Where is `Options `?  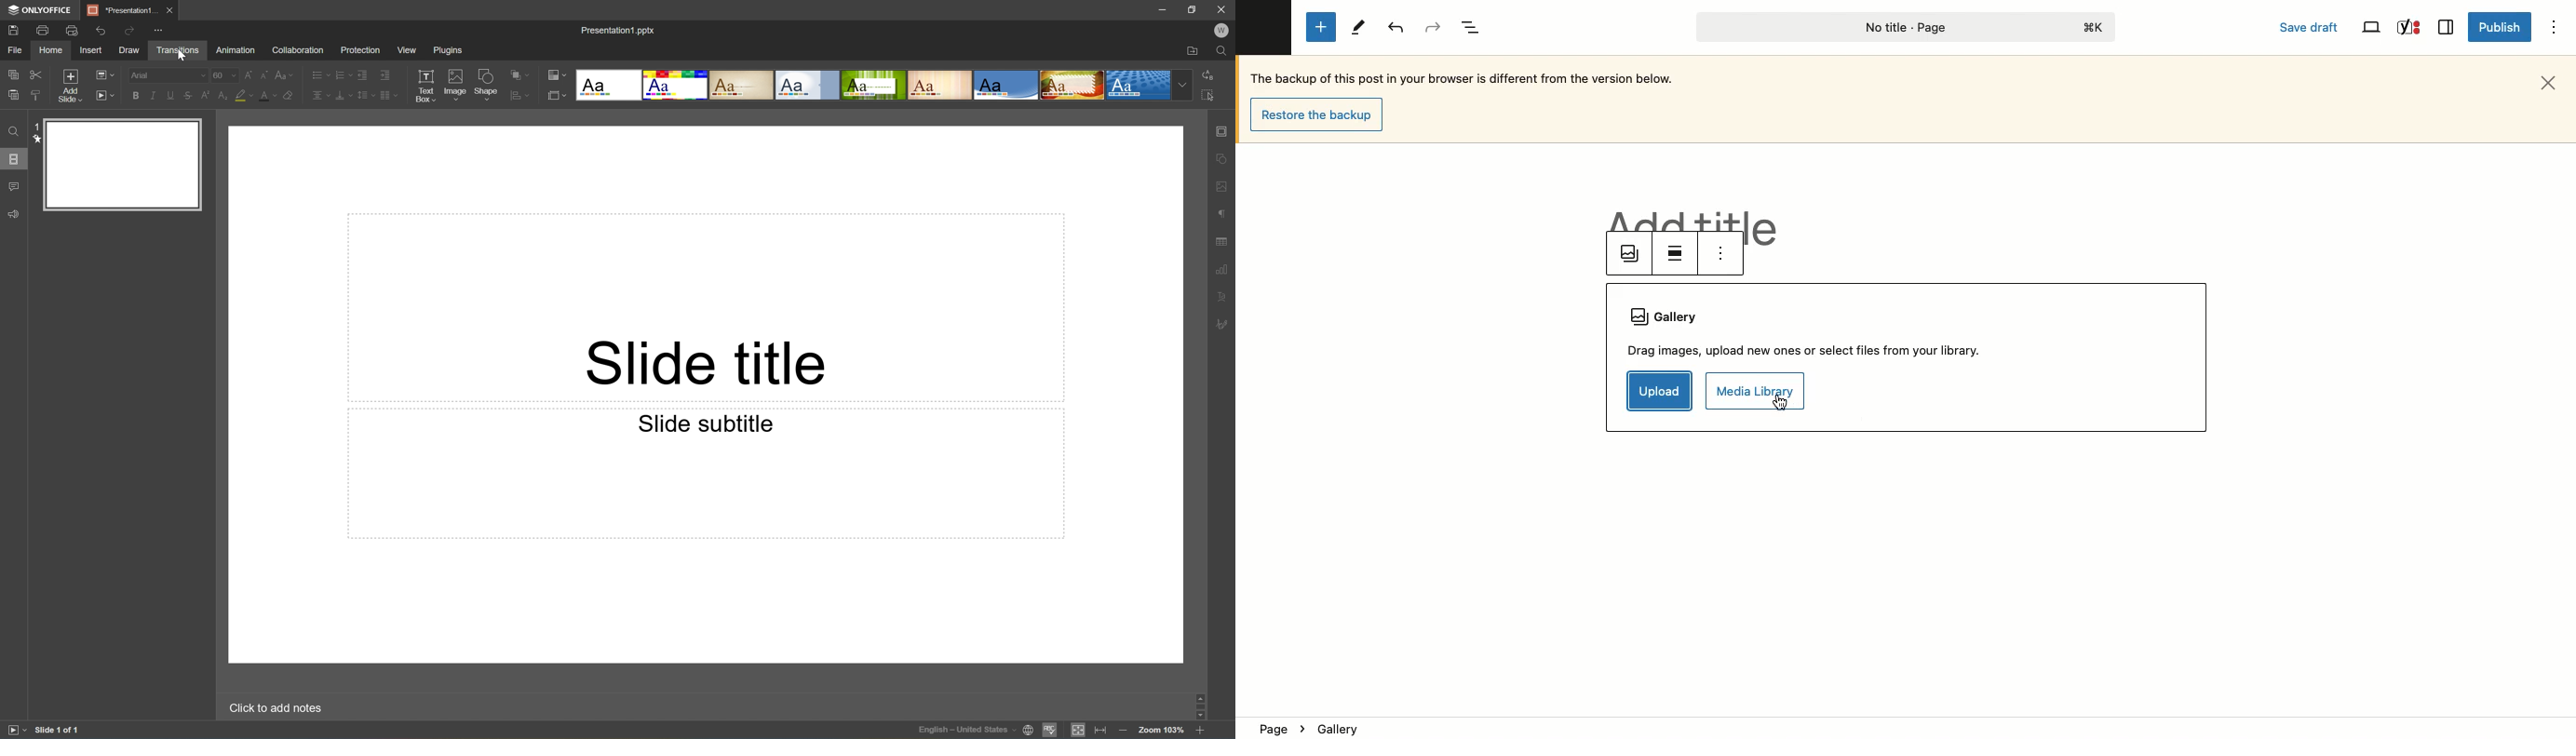 Options  is located at coordinates (2555, 29).